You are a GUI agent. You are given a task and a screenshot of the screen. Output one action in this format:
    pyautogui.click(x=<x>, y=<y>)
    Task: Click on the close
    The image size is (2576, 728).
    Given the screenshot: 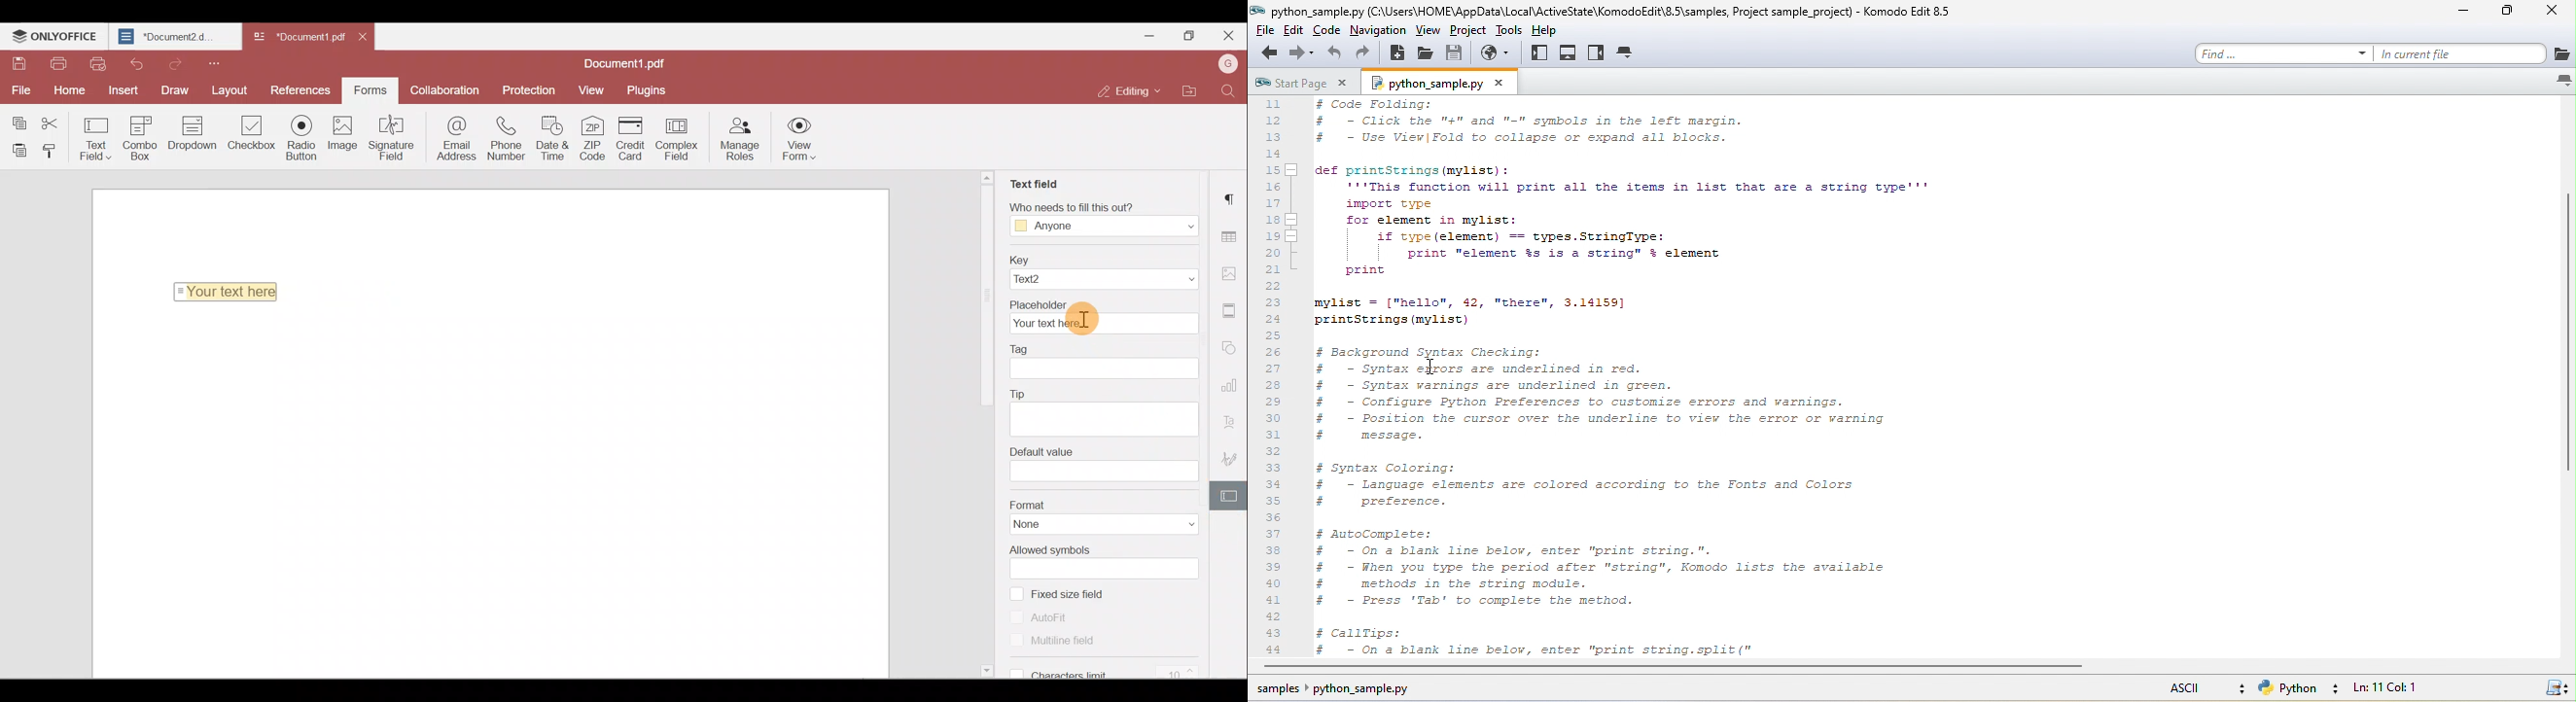 What is the action you would take?
    pyautogui.click(x=2549, y=16)
    